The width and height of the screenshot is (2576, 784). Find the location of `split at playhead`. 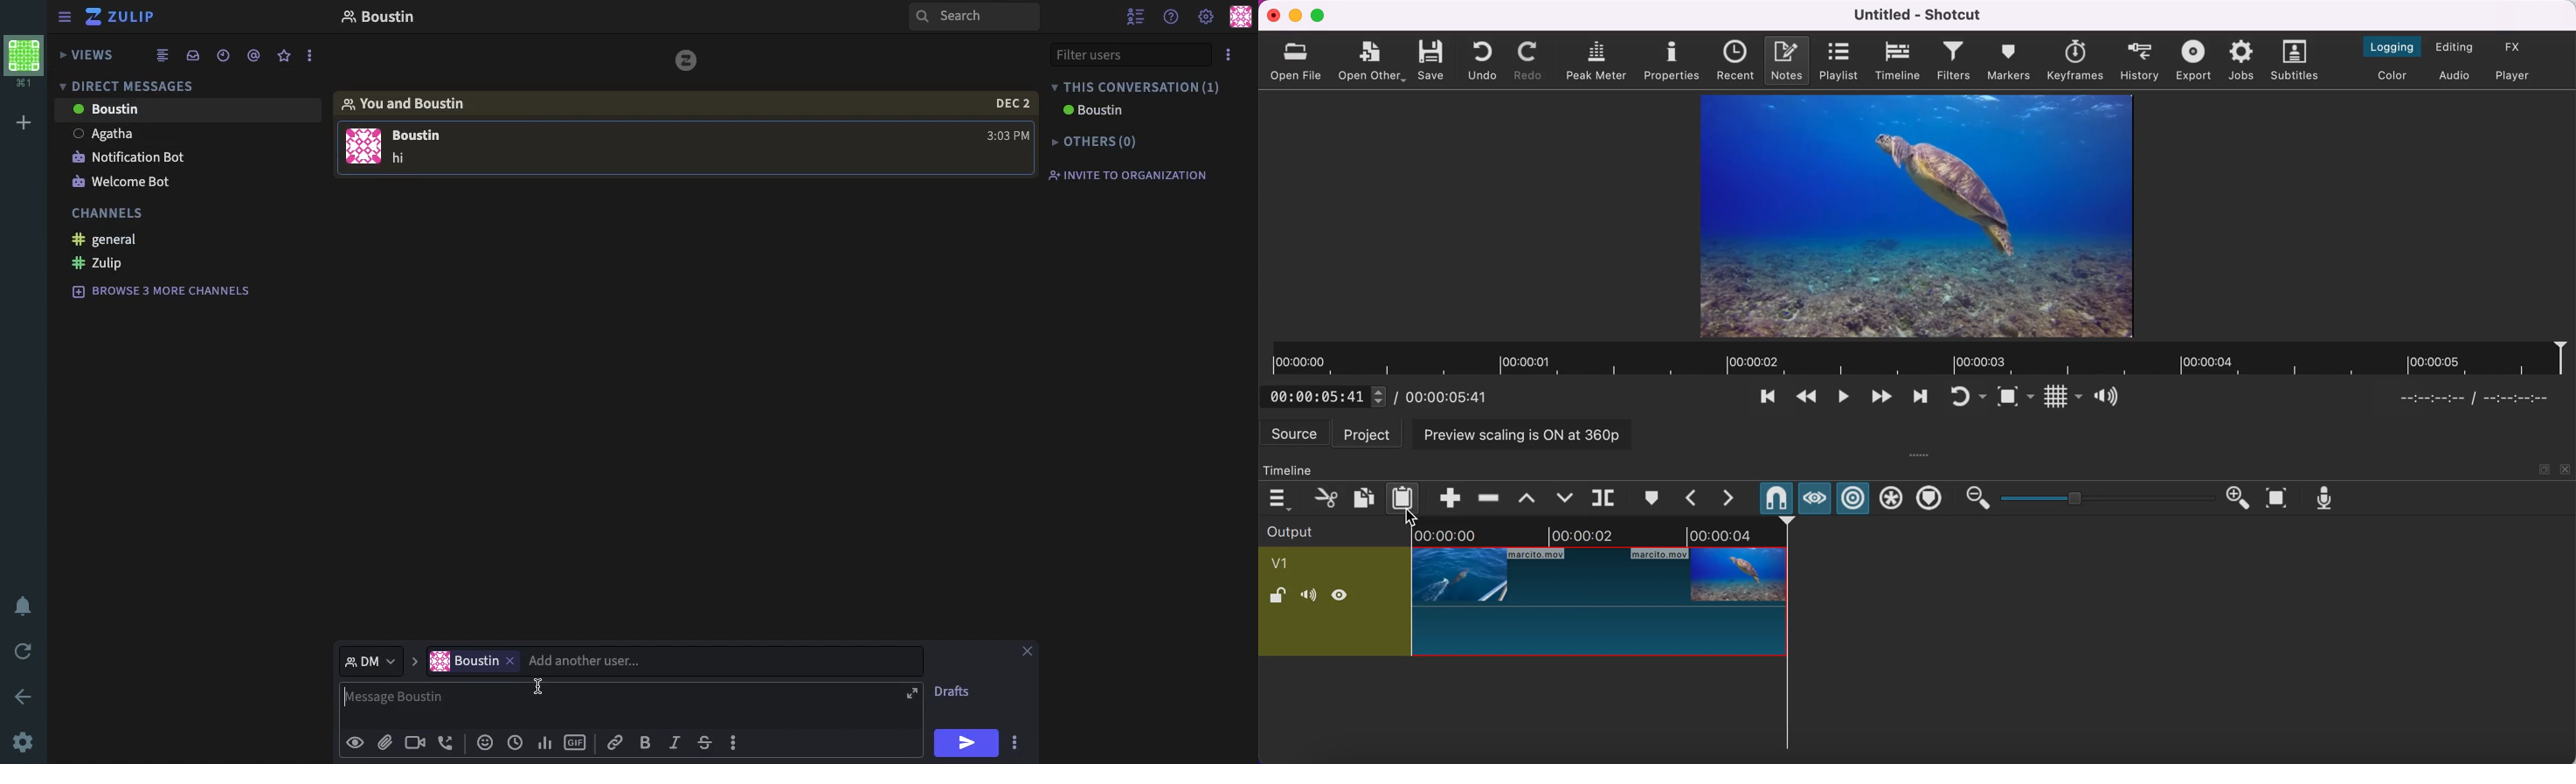

split at playhead is located at coordinates (1604, 498).